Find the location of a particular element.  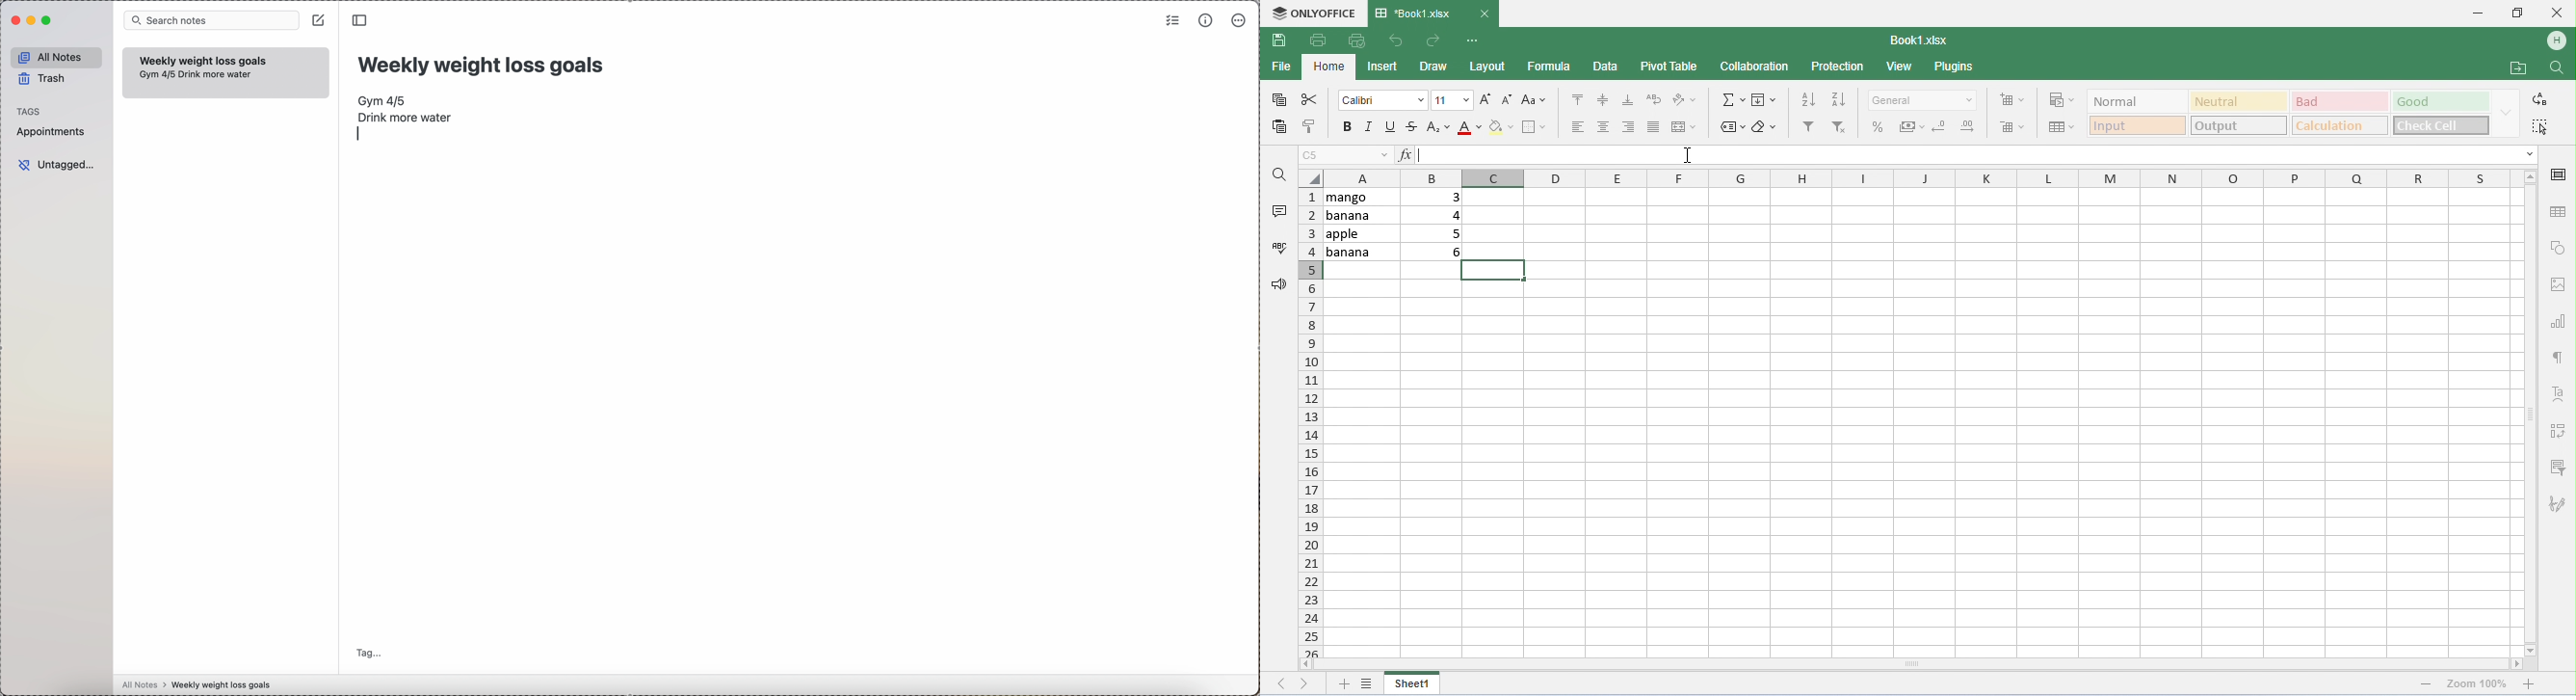

neutral is located at coordinates (2238, 101).